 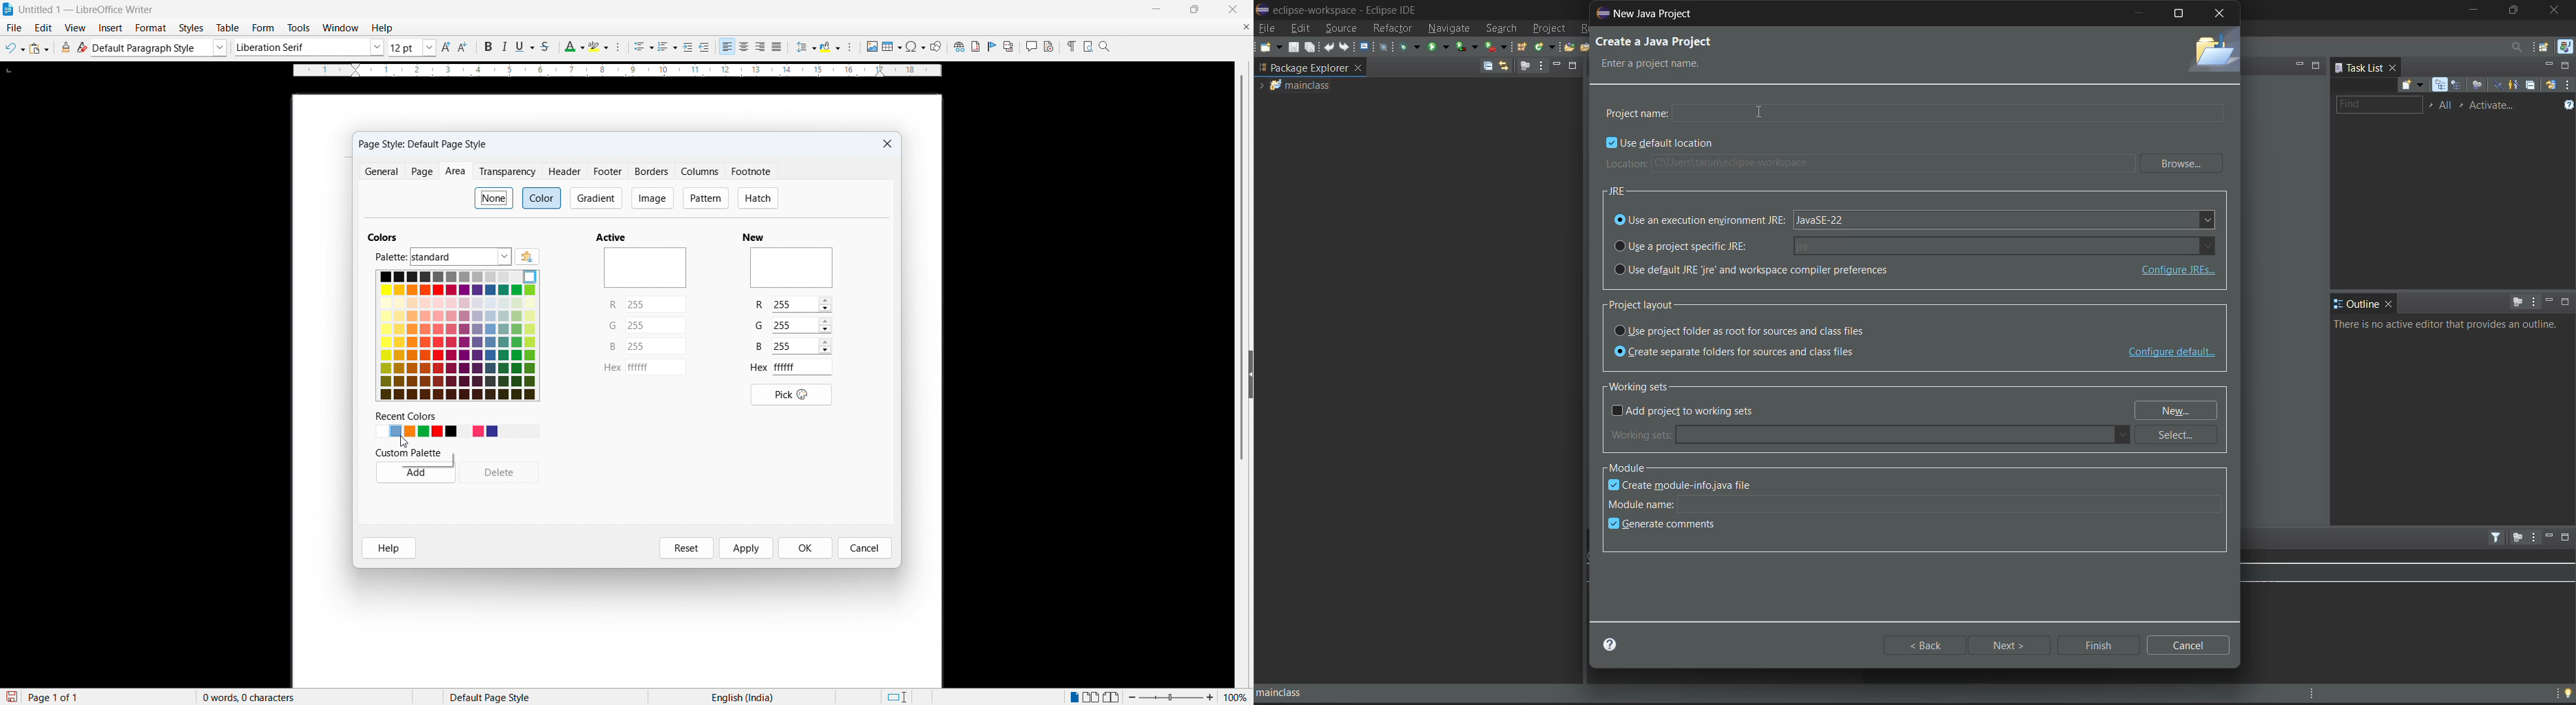 What do you see at coordinates (2431, 105) in the screenshot?
I see `select working set` at bounding box center [2431, 105].